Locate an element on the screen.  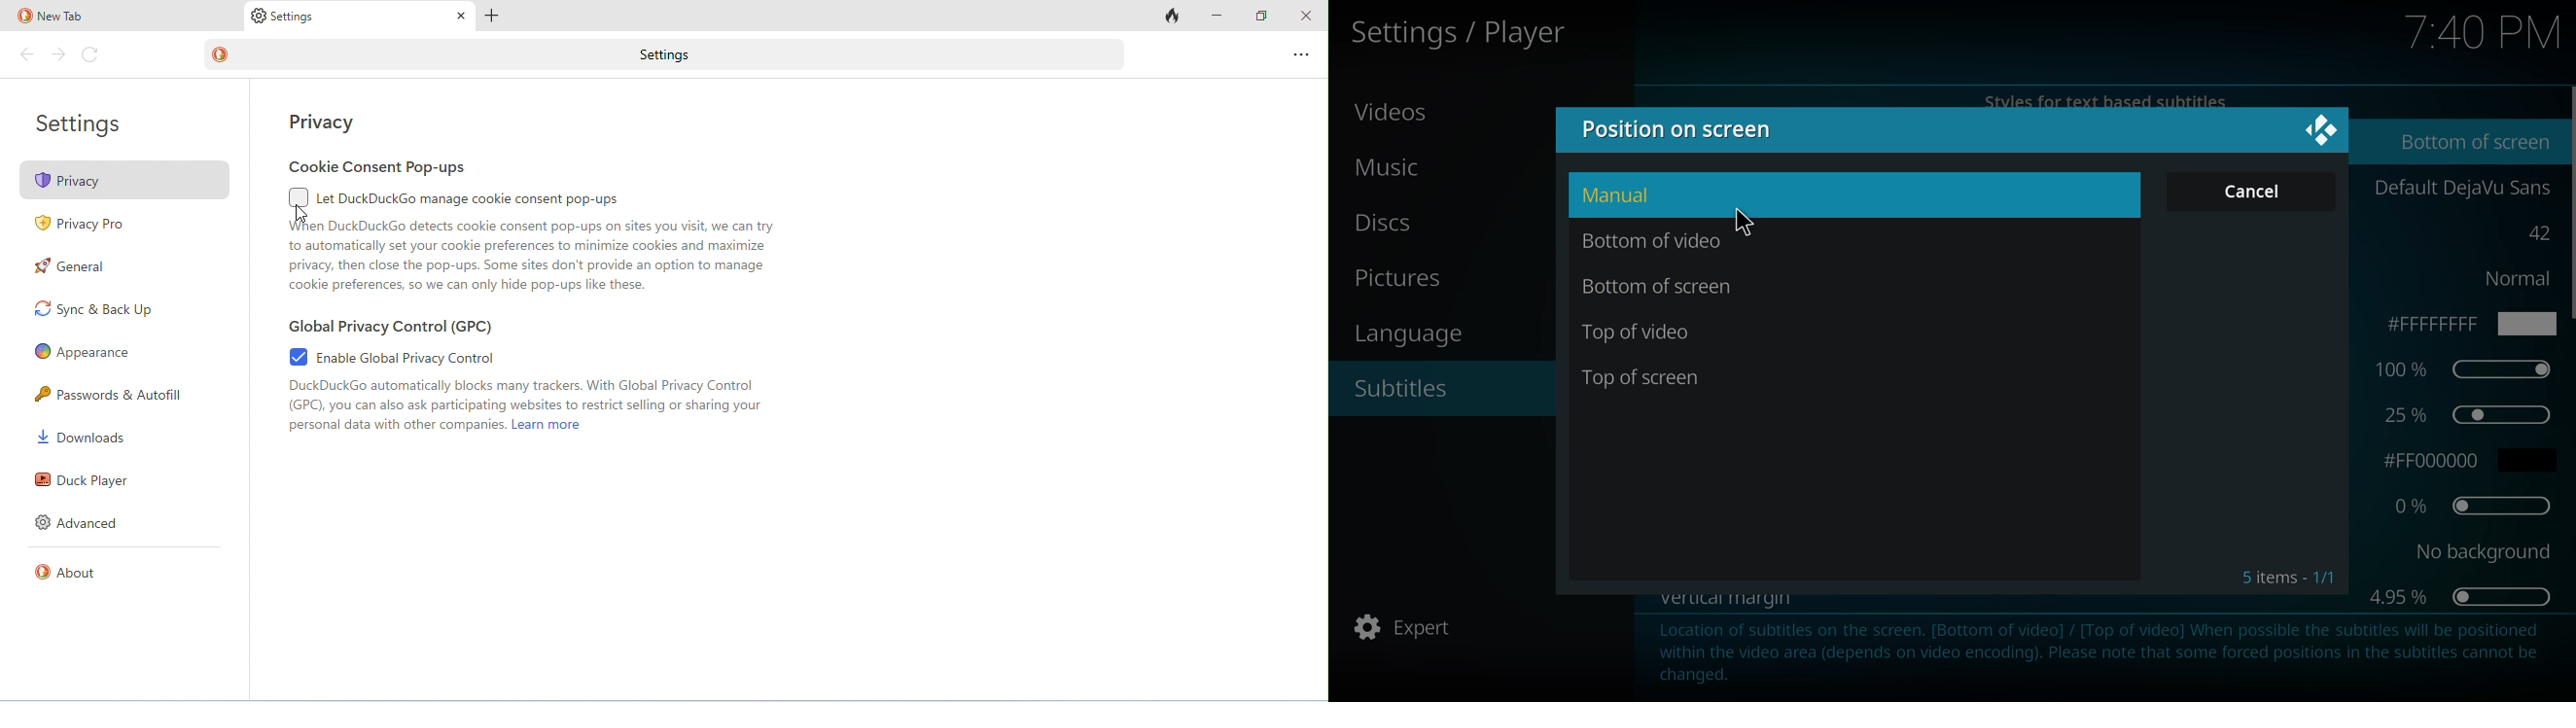
Duckduckgo automatically blocks many trackers. Global privacy control you can also ask participating websites to restrict selling or sharing your is located at coordinates (528, 397).